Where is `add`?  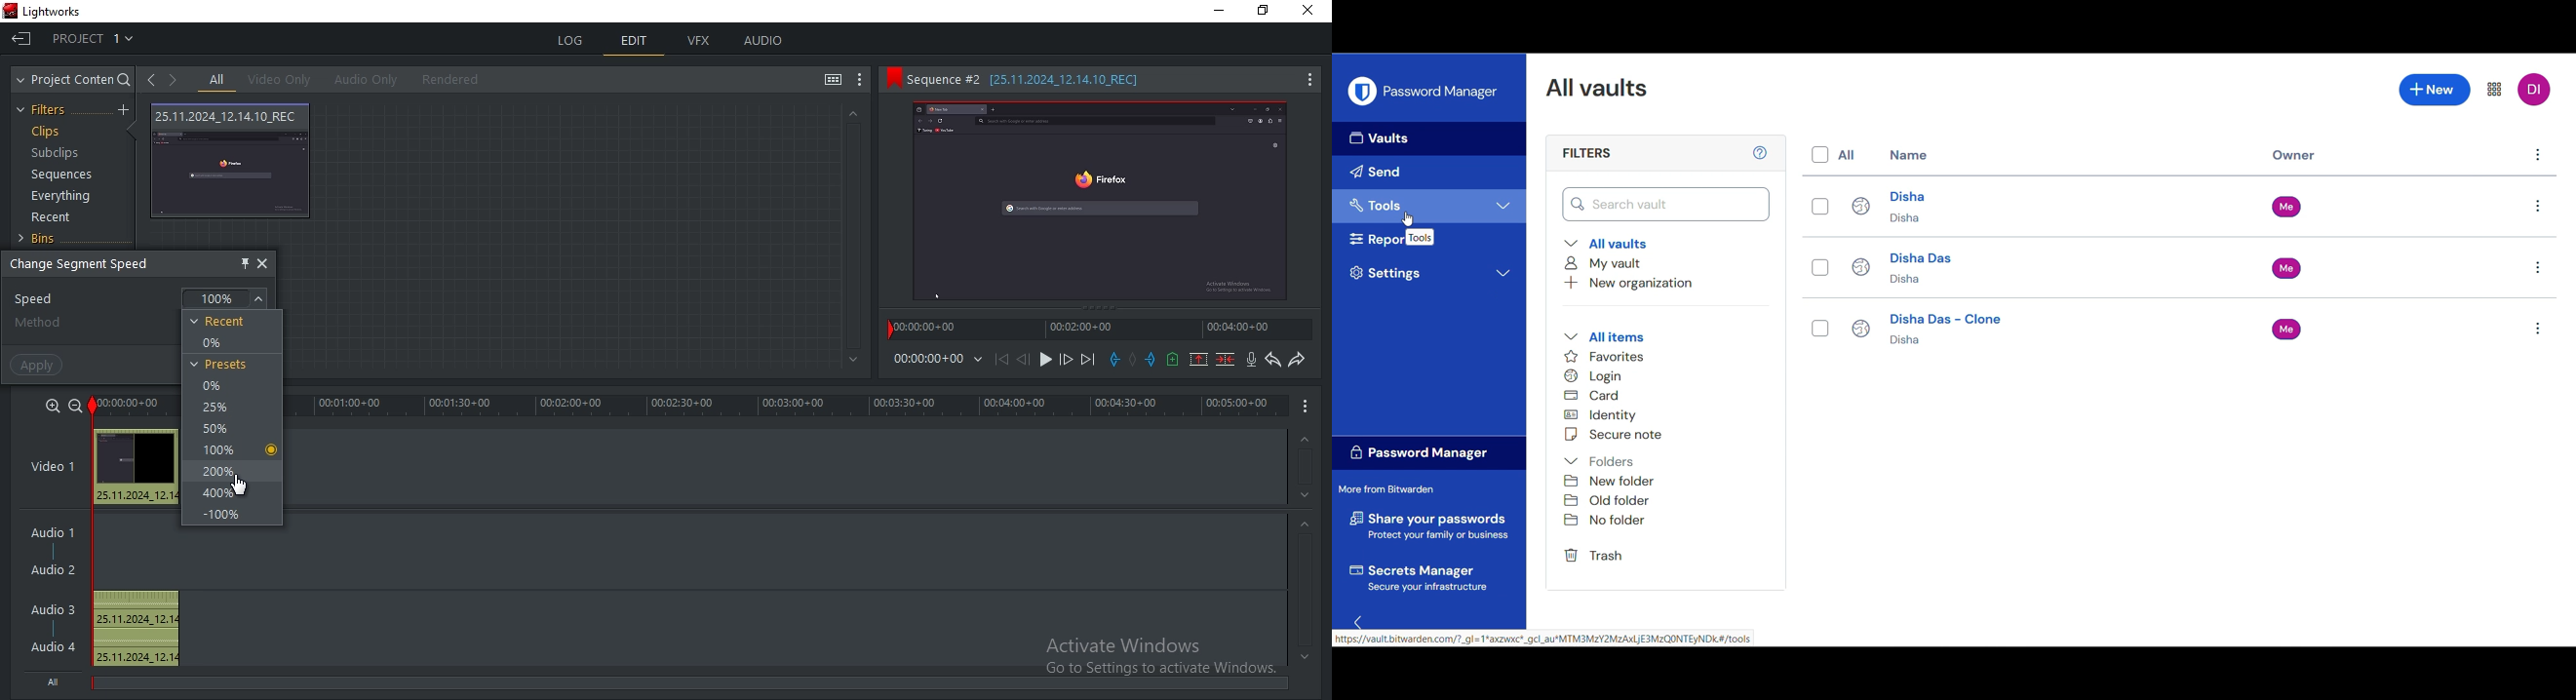
add is located at coordinates (126, 110).